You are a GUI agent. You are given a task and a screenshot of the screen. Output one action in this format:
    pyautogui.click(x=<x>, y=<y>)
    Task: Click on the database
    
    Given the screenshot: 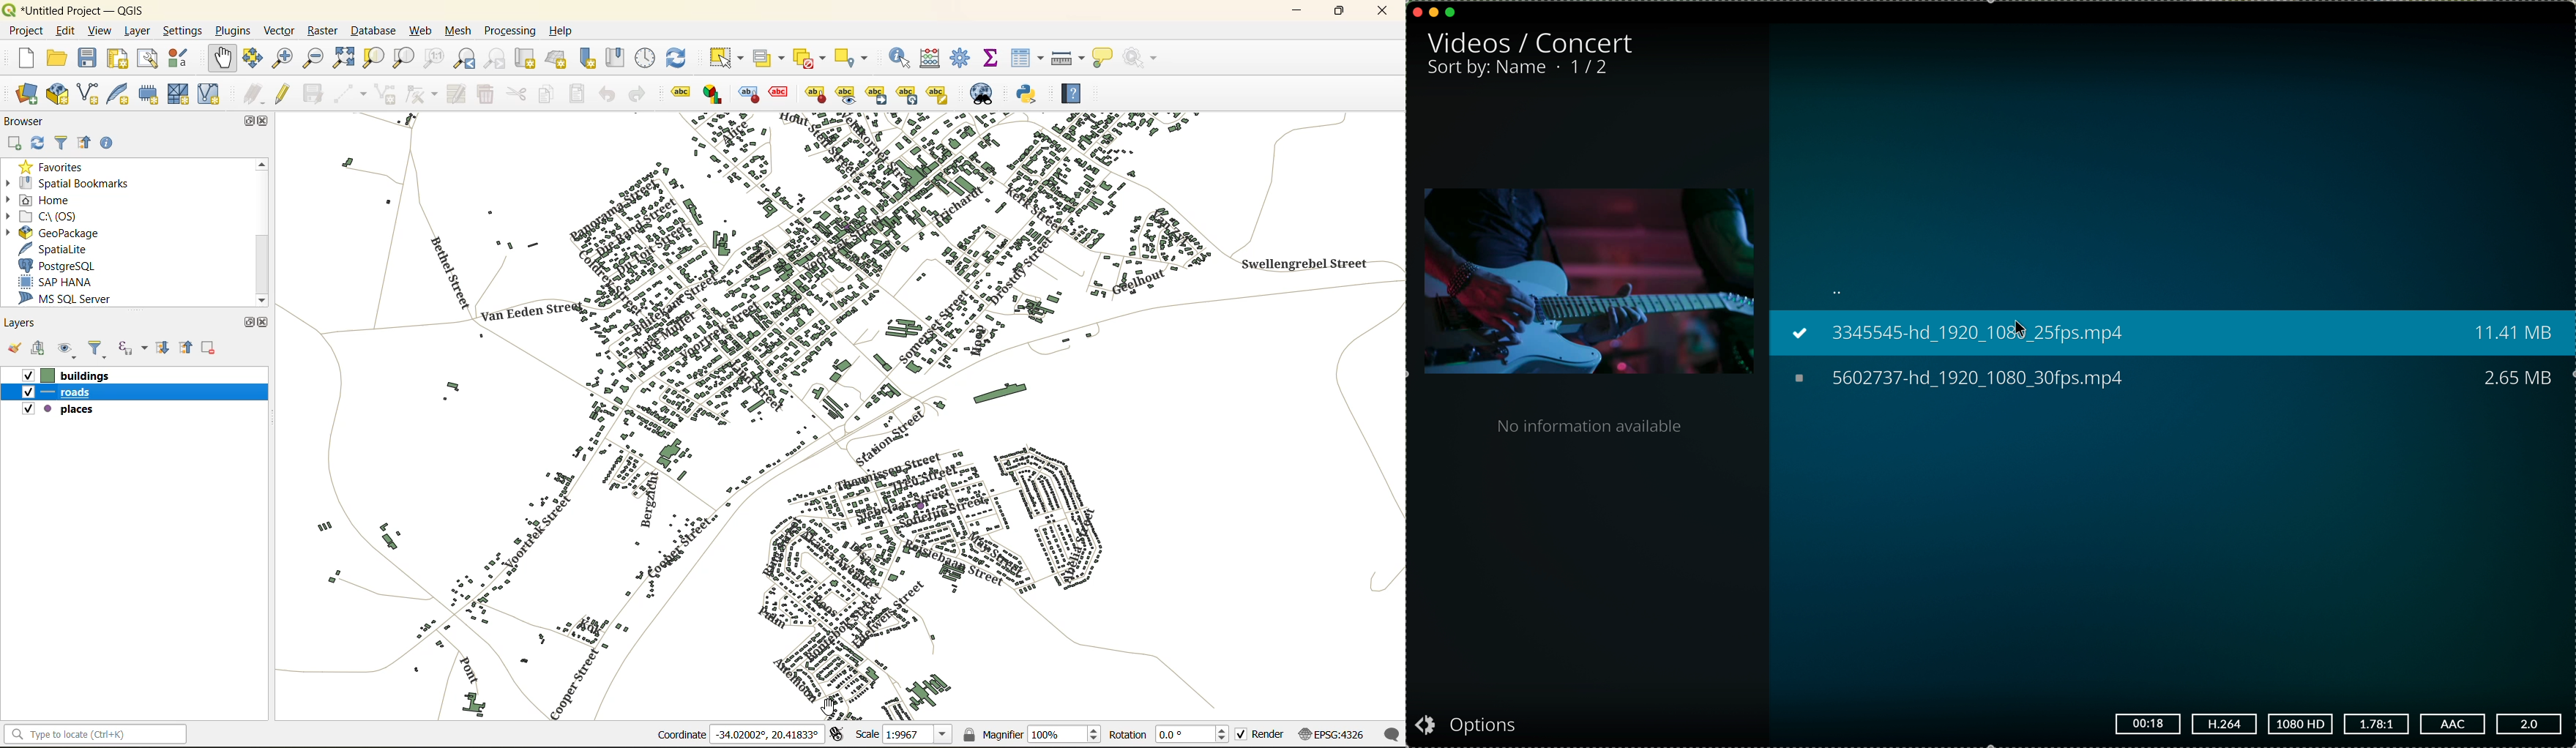 What is the action you would take?
    pyautogui.click(x=373, y=32)
    